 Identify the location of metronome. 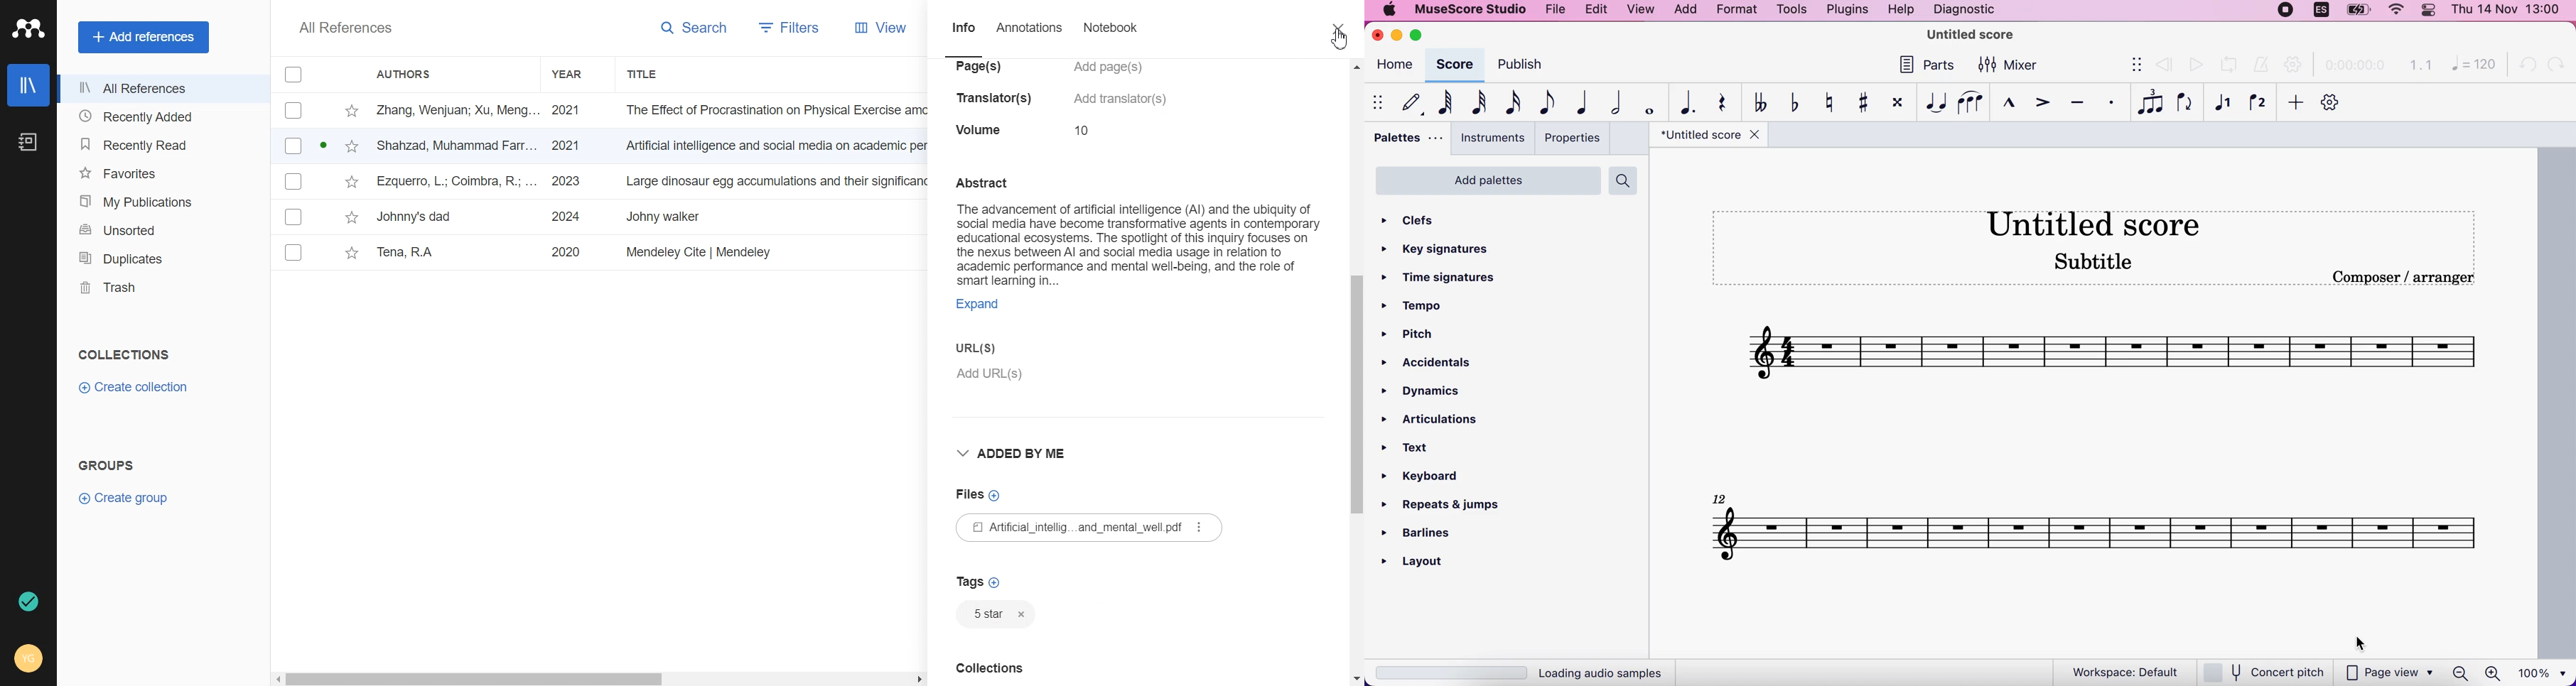
(2258, 66).